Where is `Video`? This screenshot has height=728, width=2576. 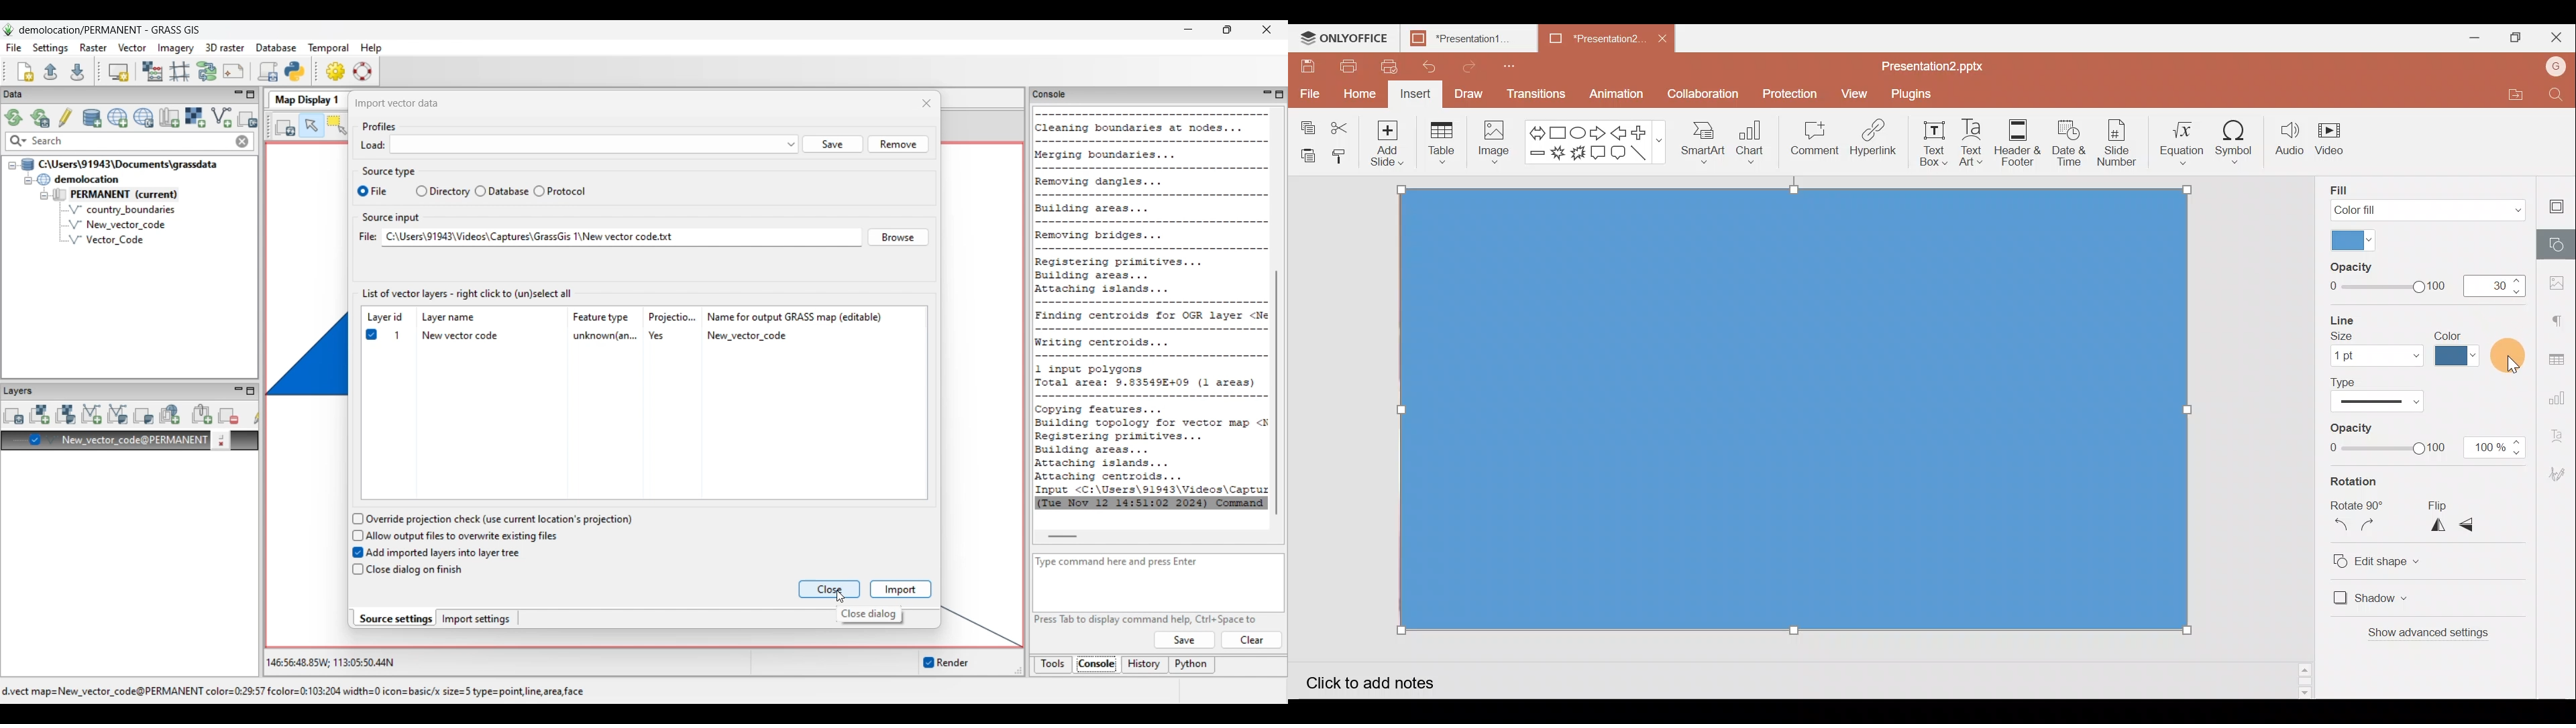 Video is located at coordinates (2334, 143).